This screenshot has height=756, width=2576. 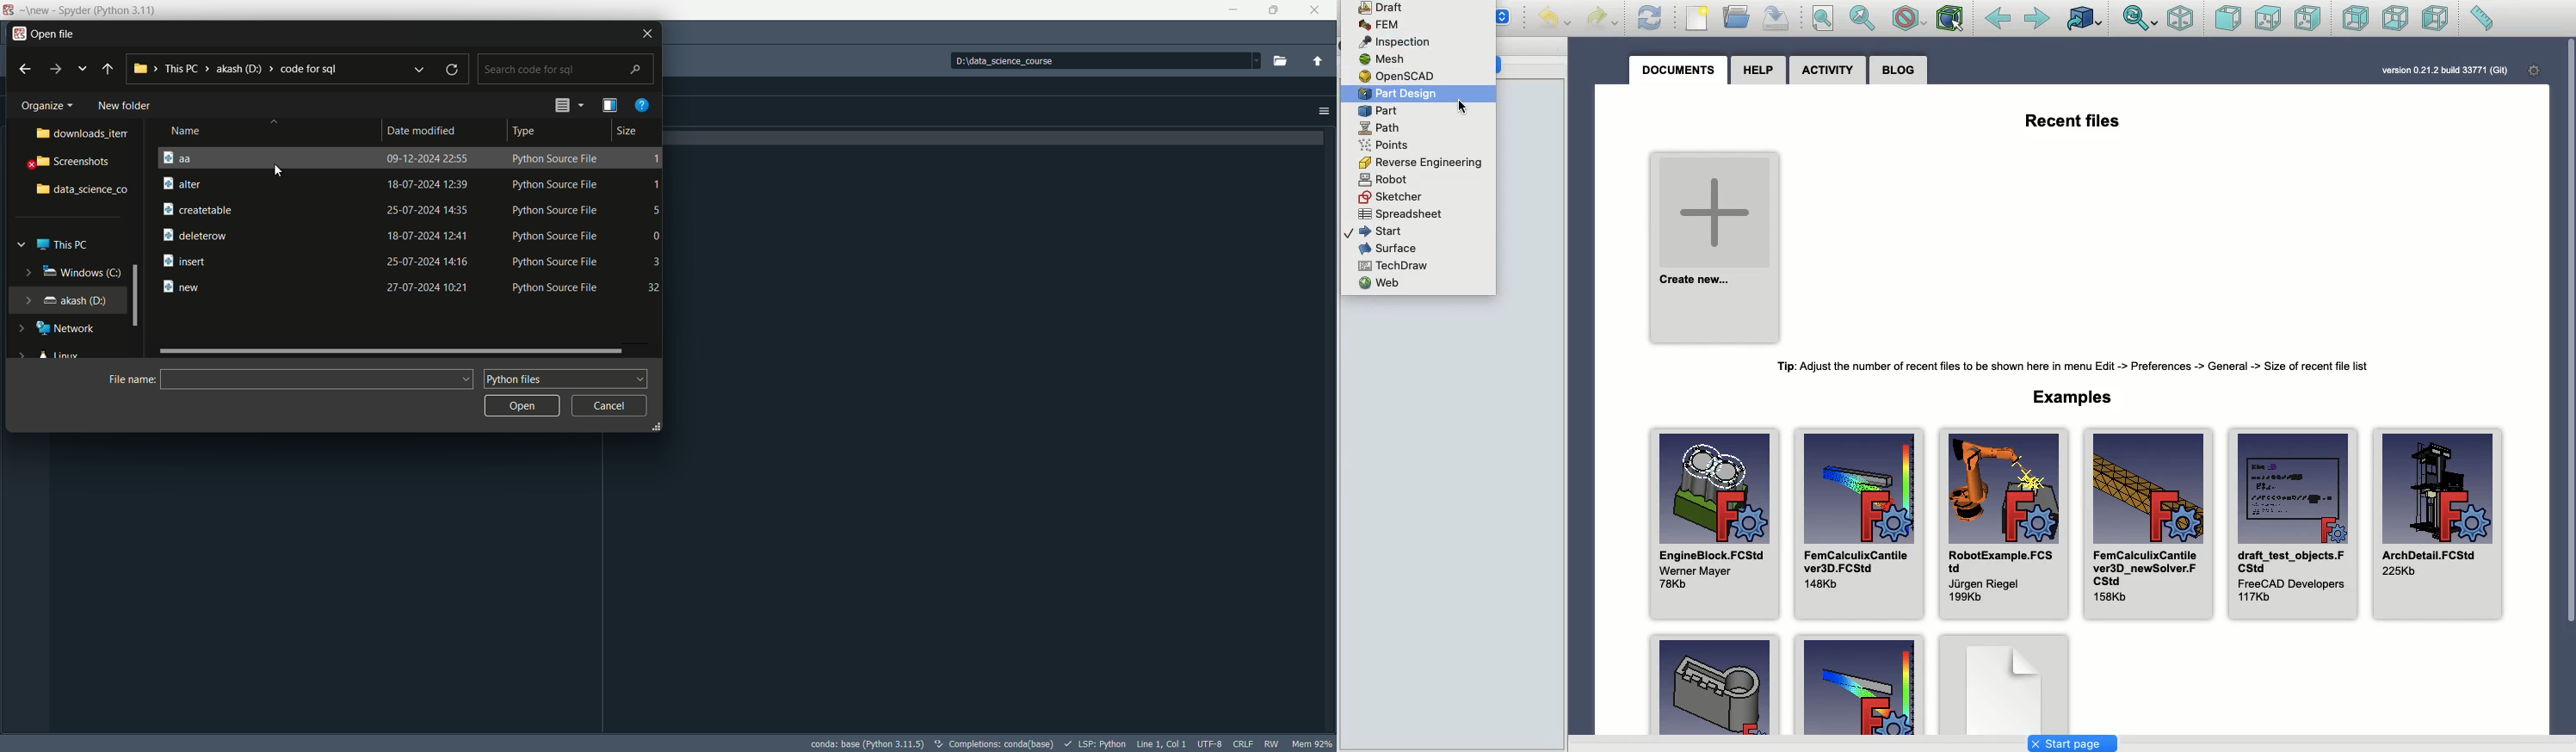 What do you see at coordinates (632, 131) in the screenshot?
I see `size` at bounding box center [632, 131].